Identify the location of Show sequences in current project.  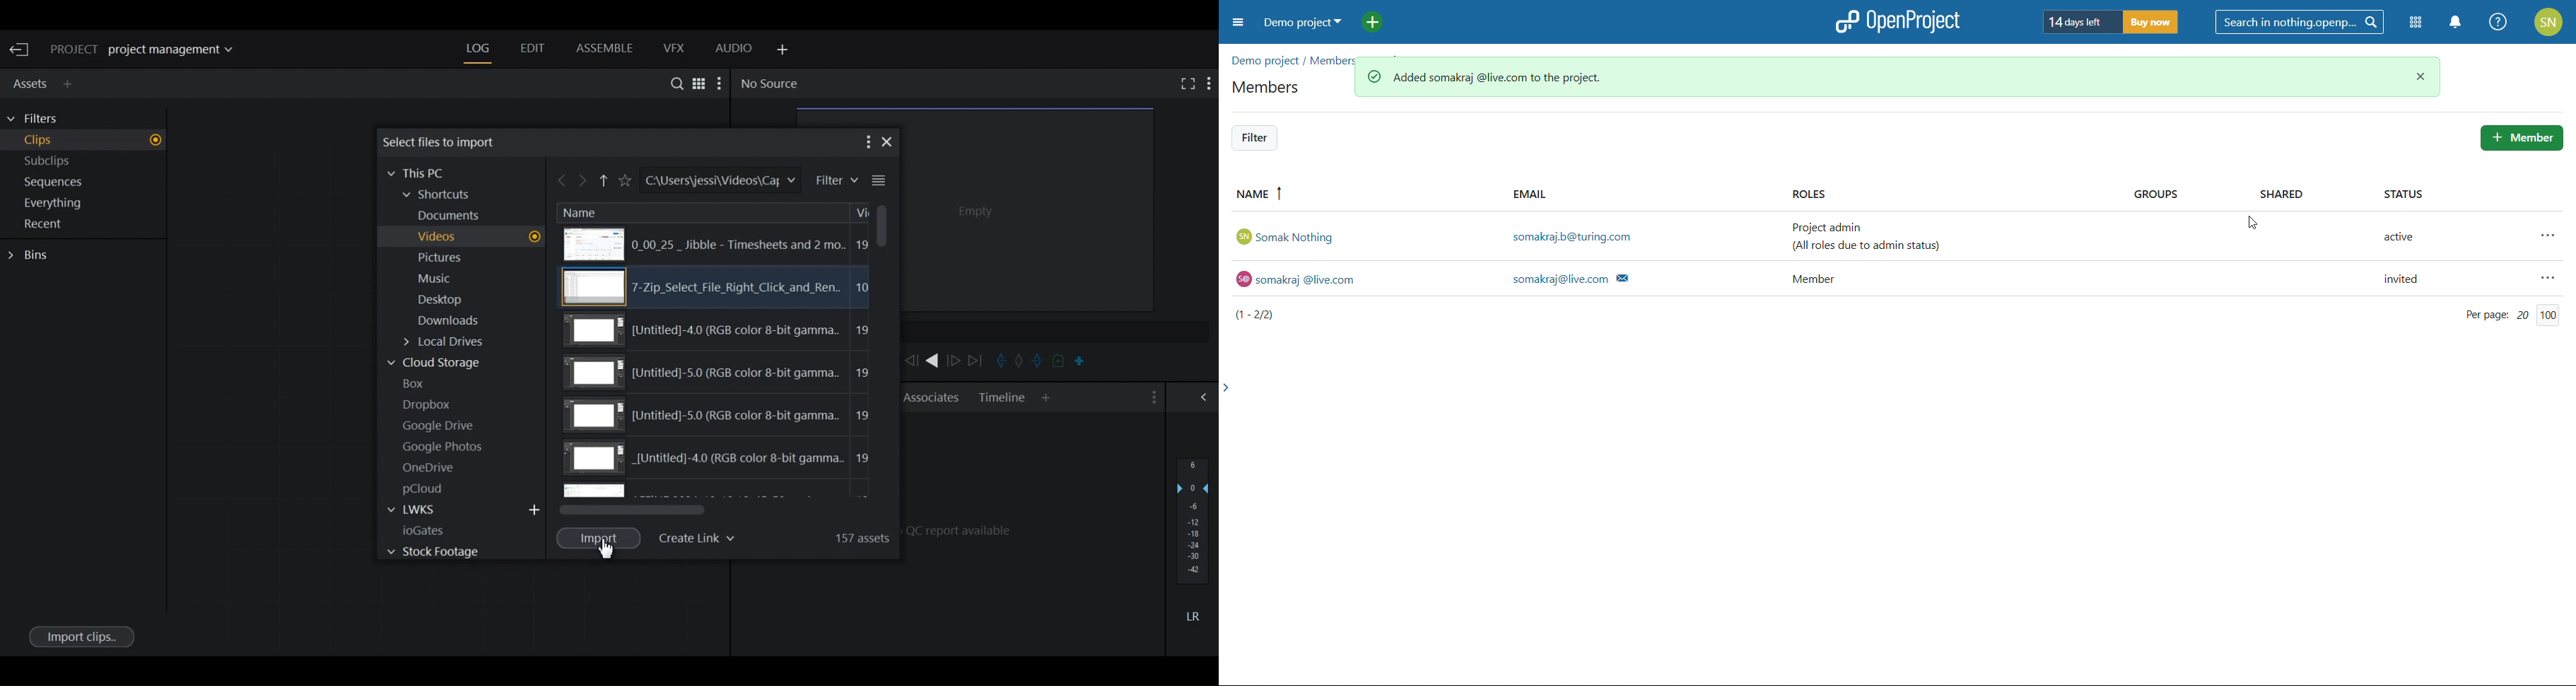
(86, 184).